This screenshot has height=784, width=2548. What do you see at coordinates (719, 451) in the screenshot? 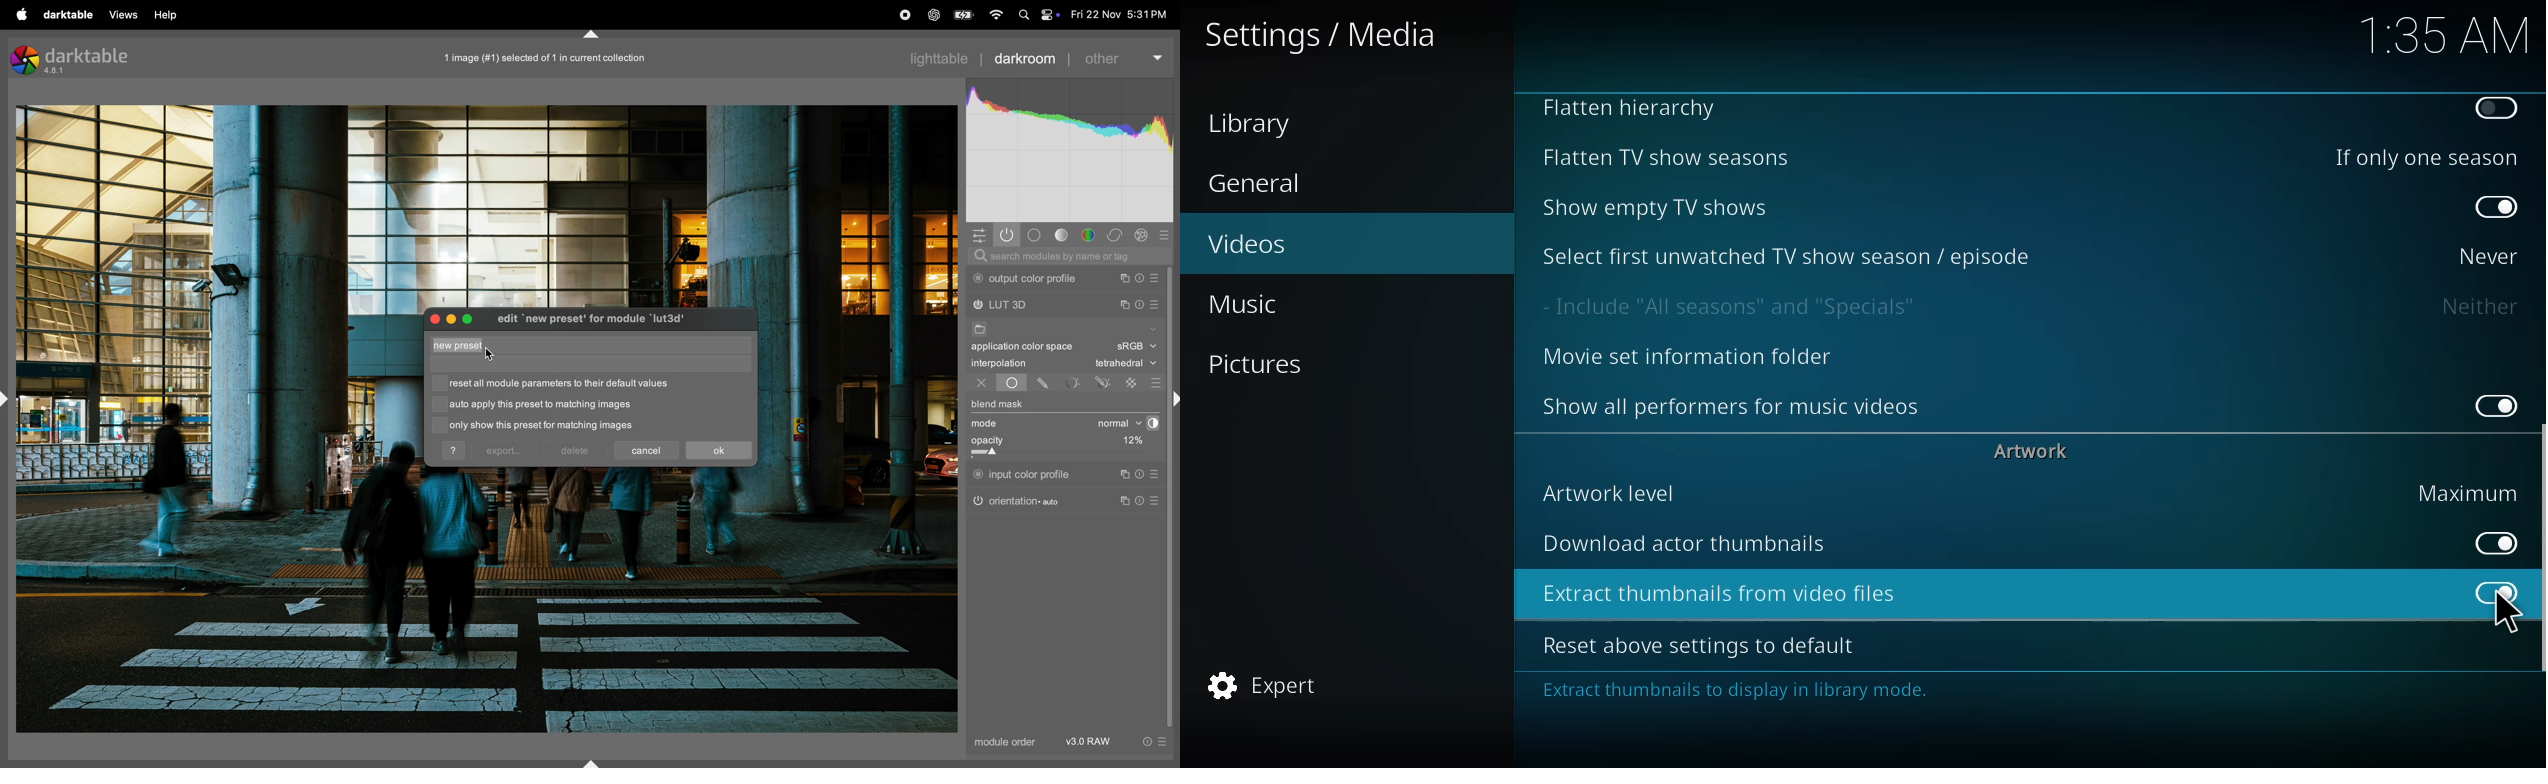
I see `ok` at bounding box center [719, 451].